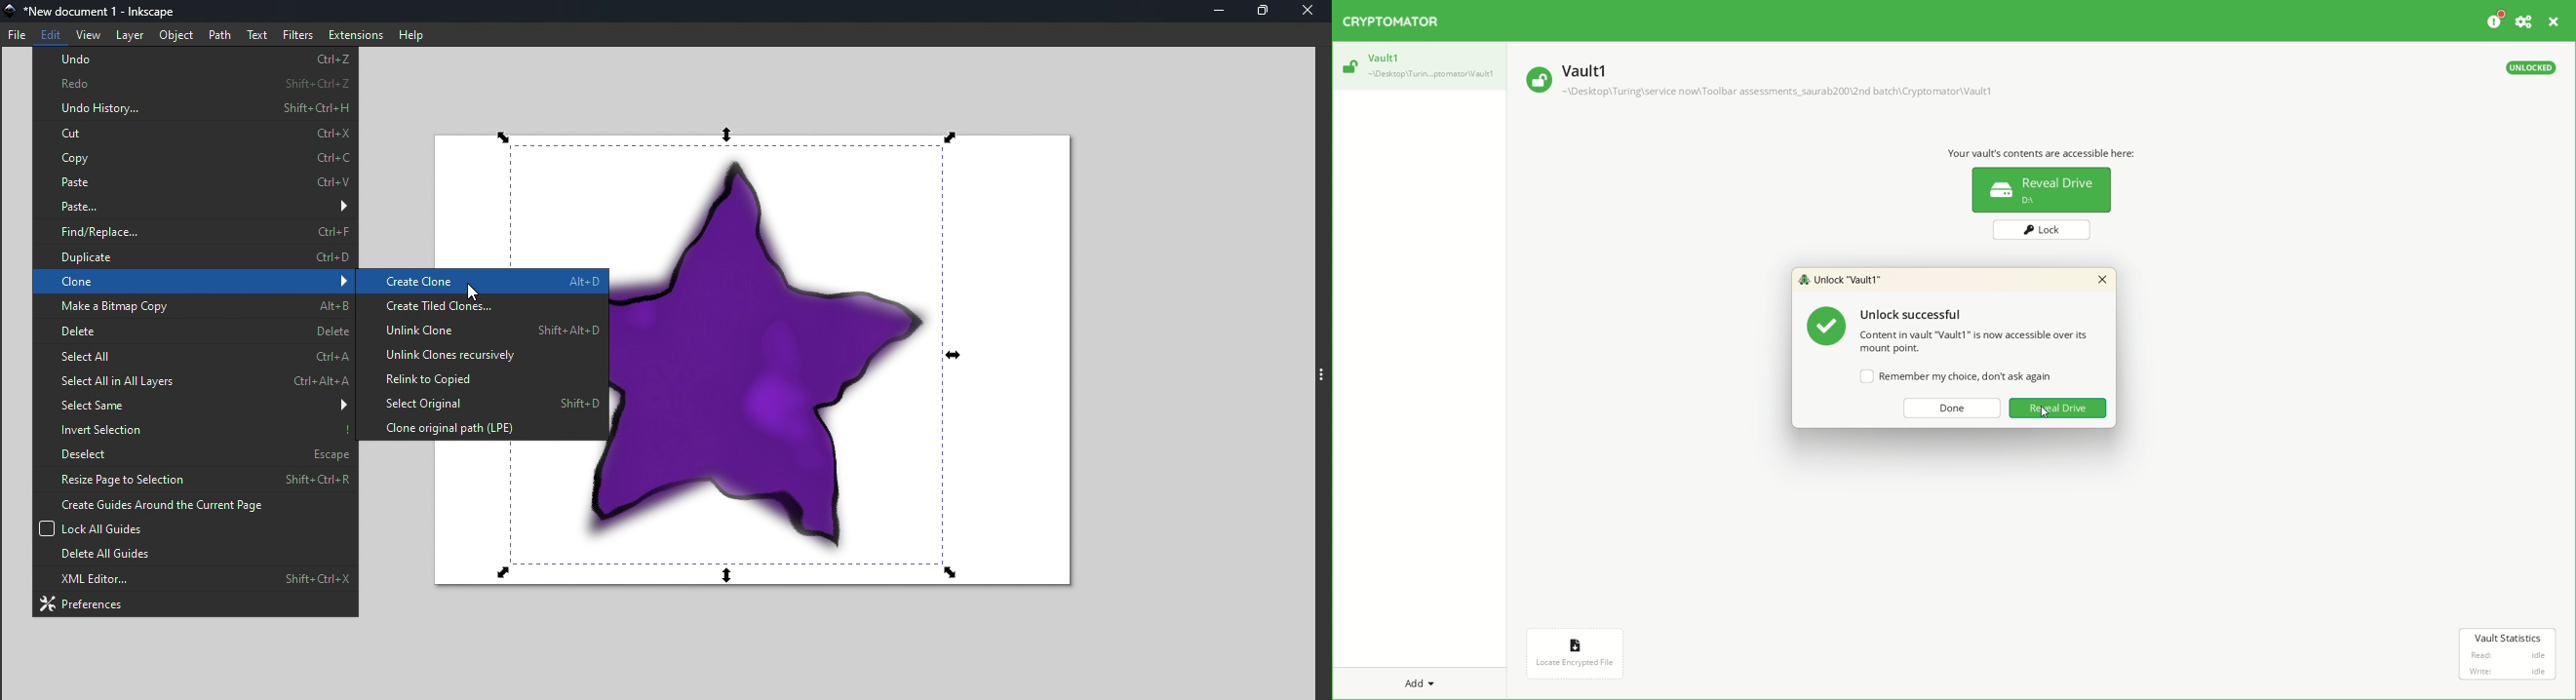 Image resolution: width=2576 pixels, height=700 pixels. Describe the element at coordinates (1217, 11) in the screenshot. I see `Minimize` at that location.